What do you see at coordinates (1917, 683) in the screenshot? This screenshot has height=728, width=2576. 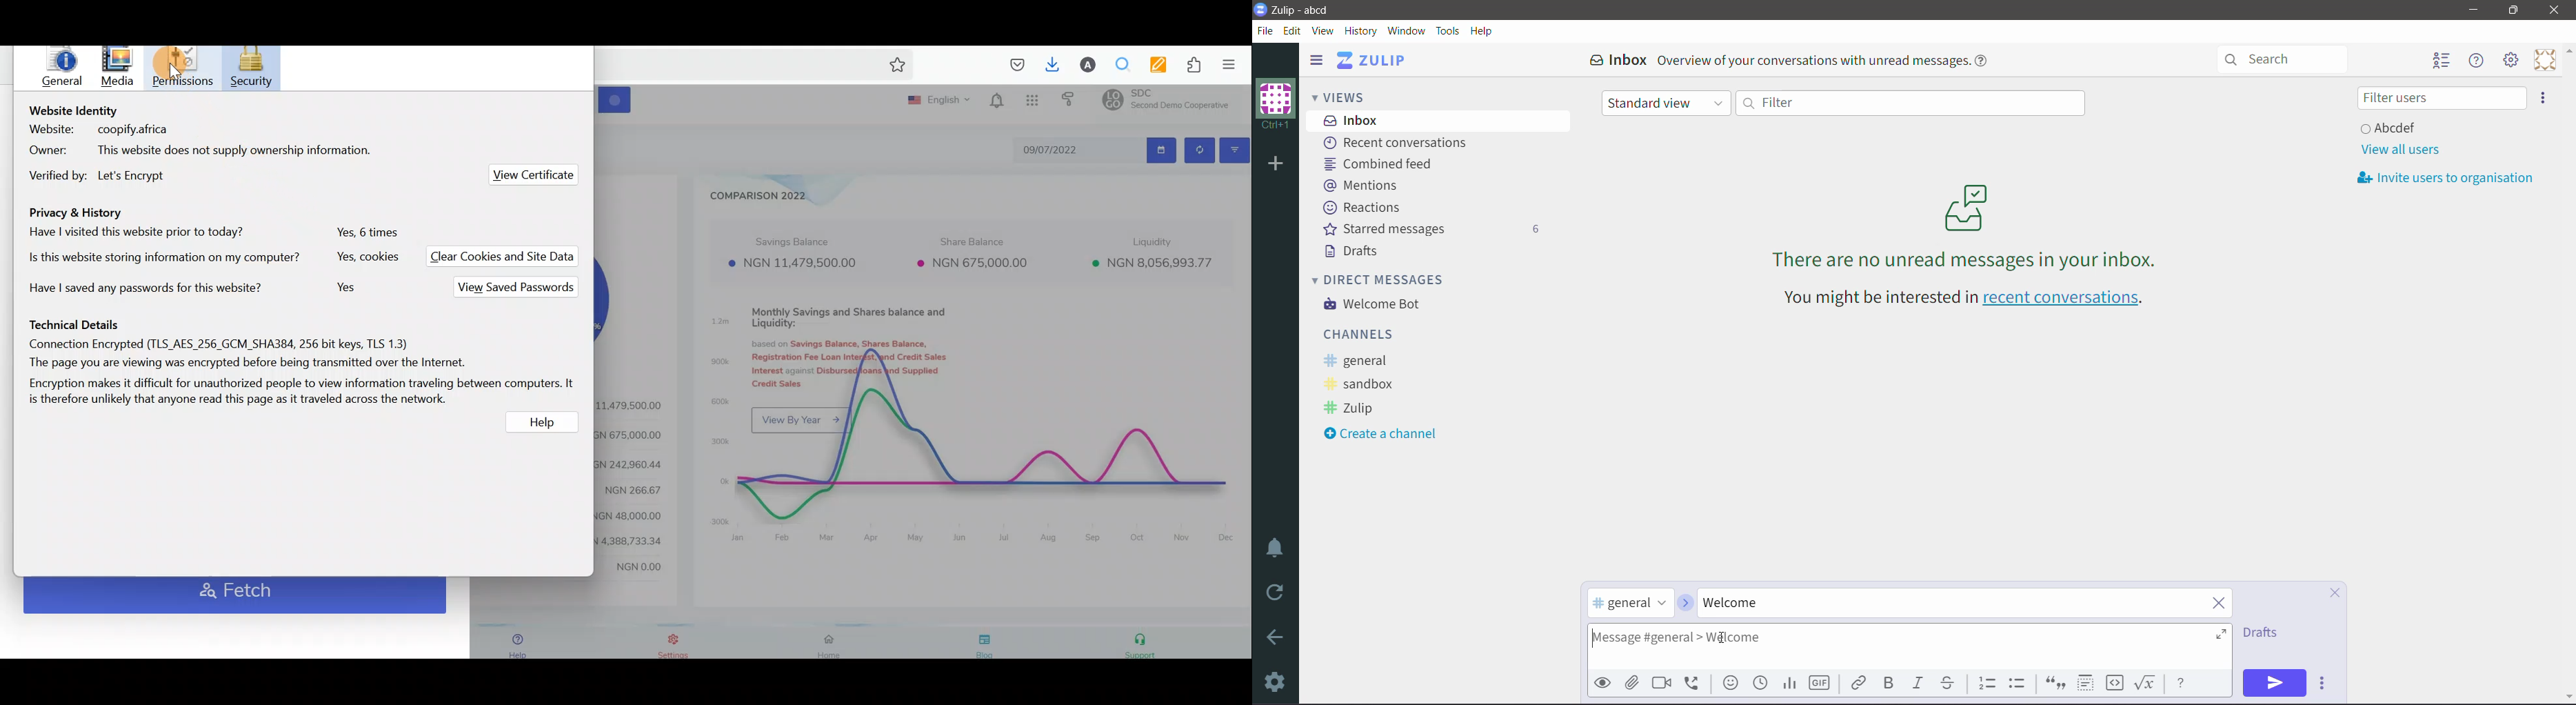 I see `Italic` at bounding box center [1917, 683].